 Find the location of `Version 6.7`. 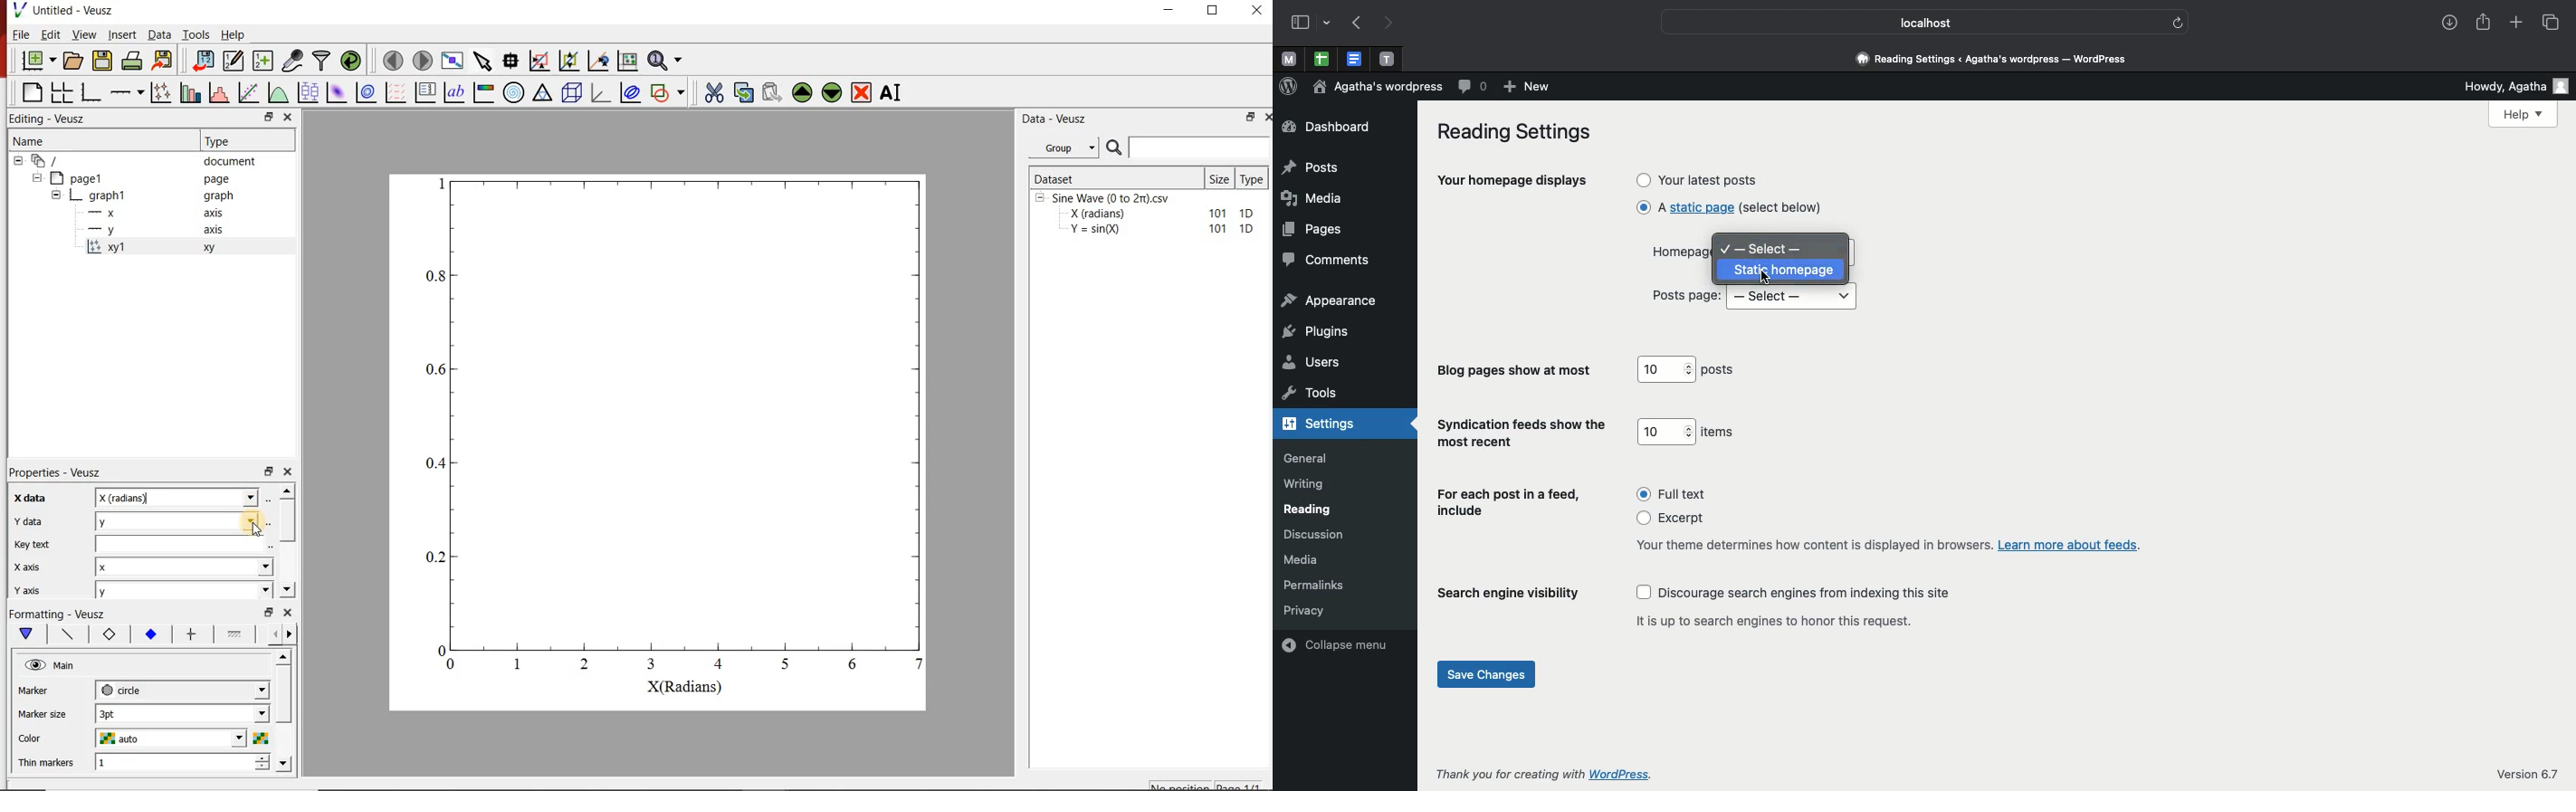

Version 6.7 is located at coordinates (2531, 774).